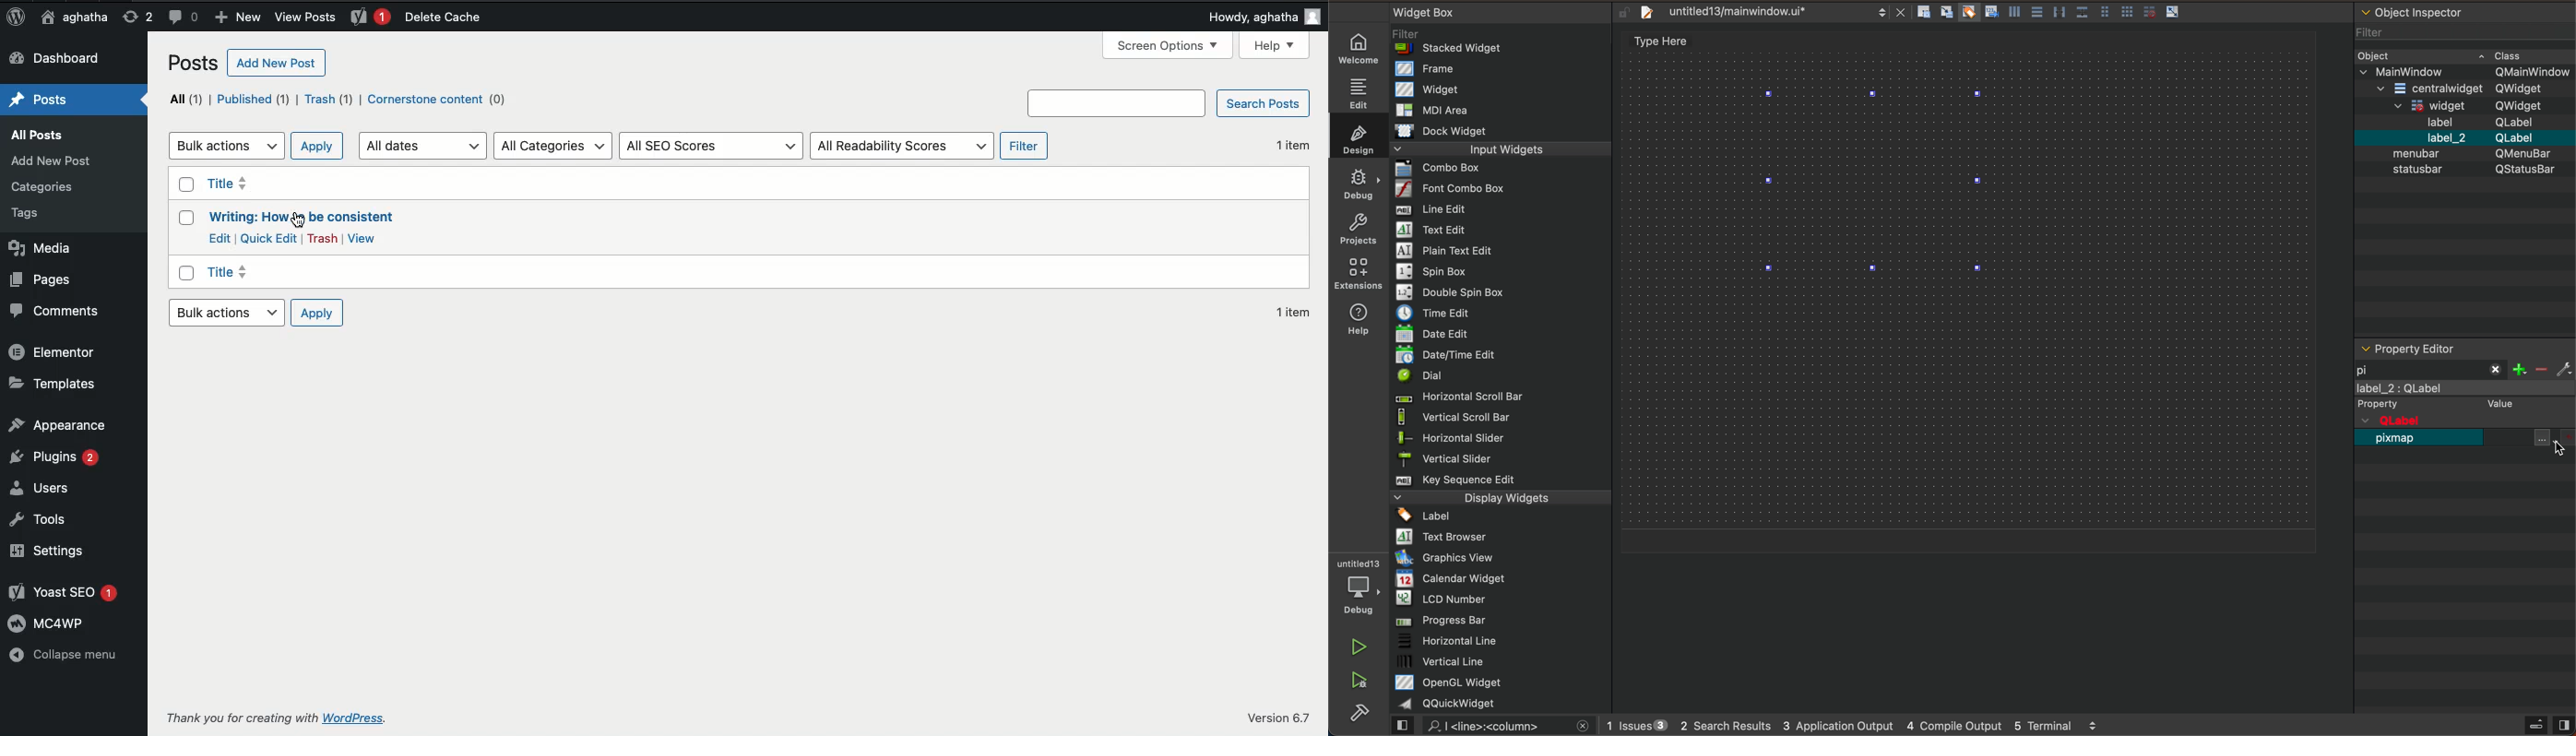 The height and width of the screenshot is (756, 2576). I want to click on search, so click(1497, 726).